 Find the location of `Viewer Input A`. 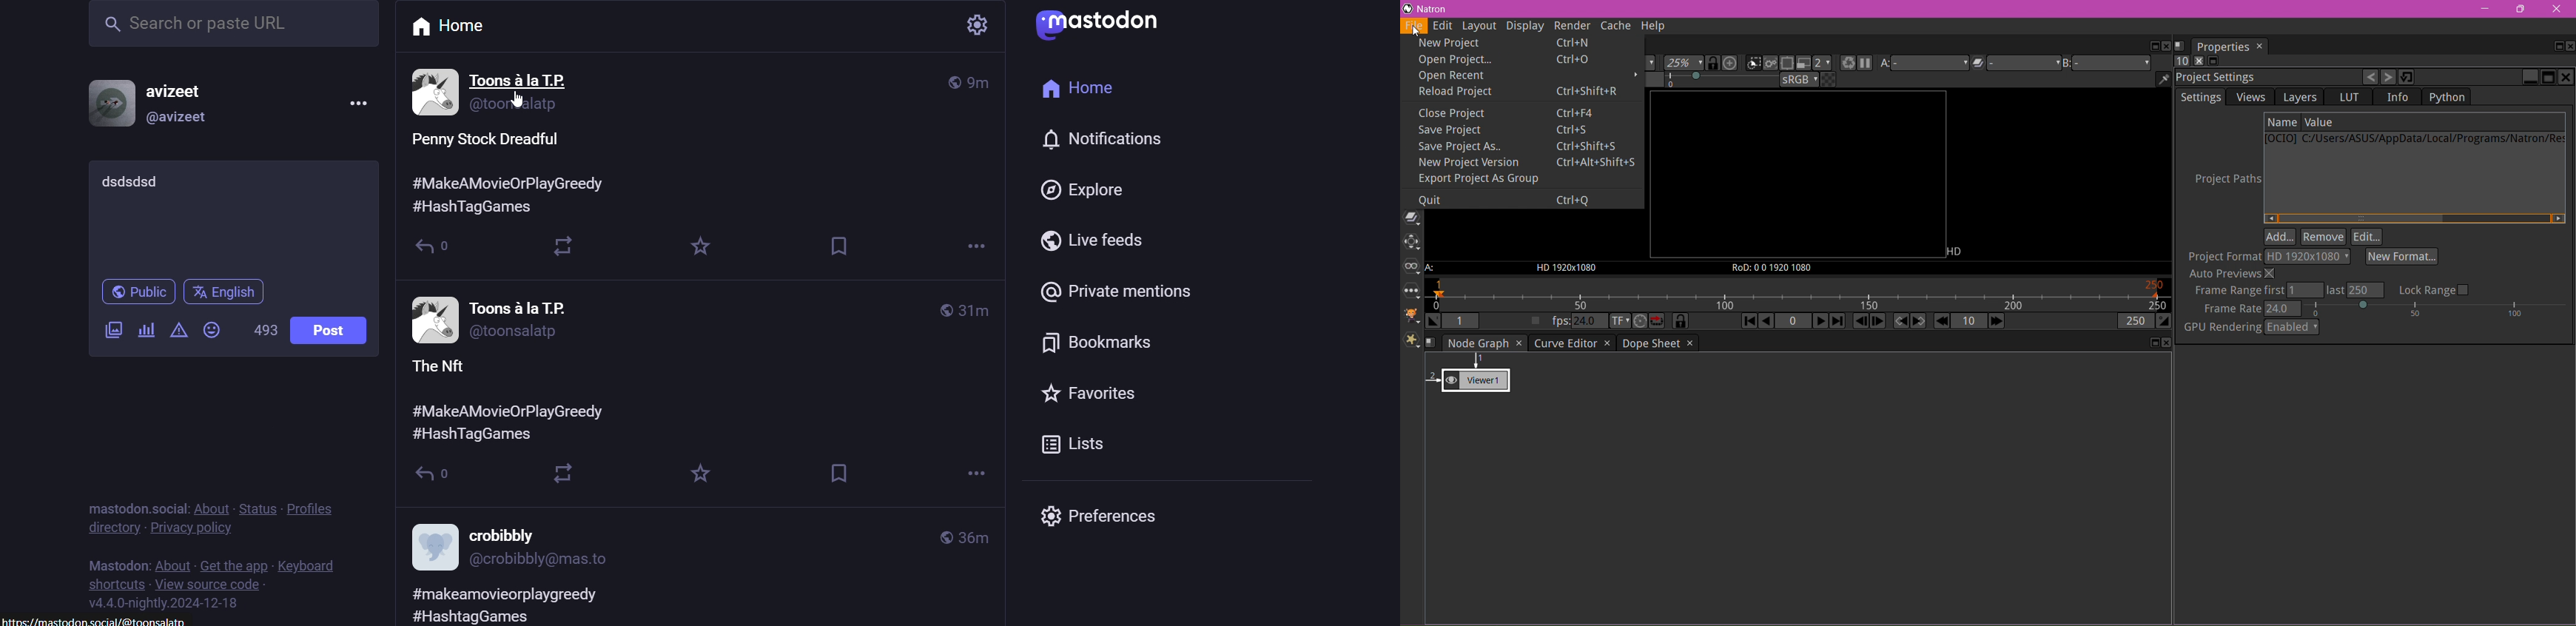

Viewer Input A is located at coordinates (1925, 62).